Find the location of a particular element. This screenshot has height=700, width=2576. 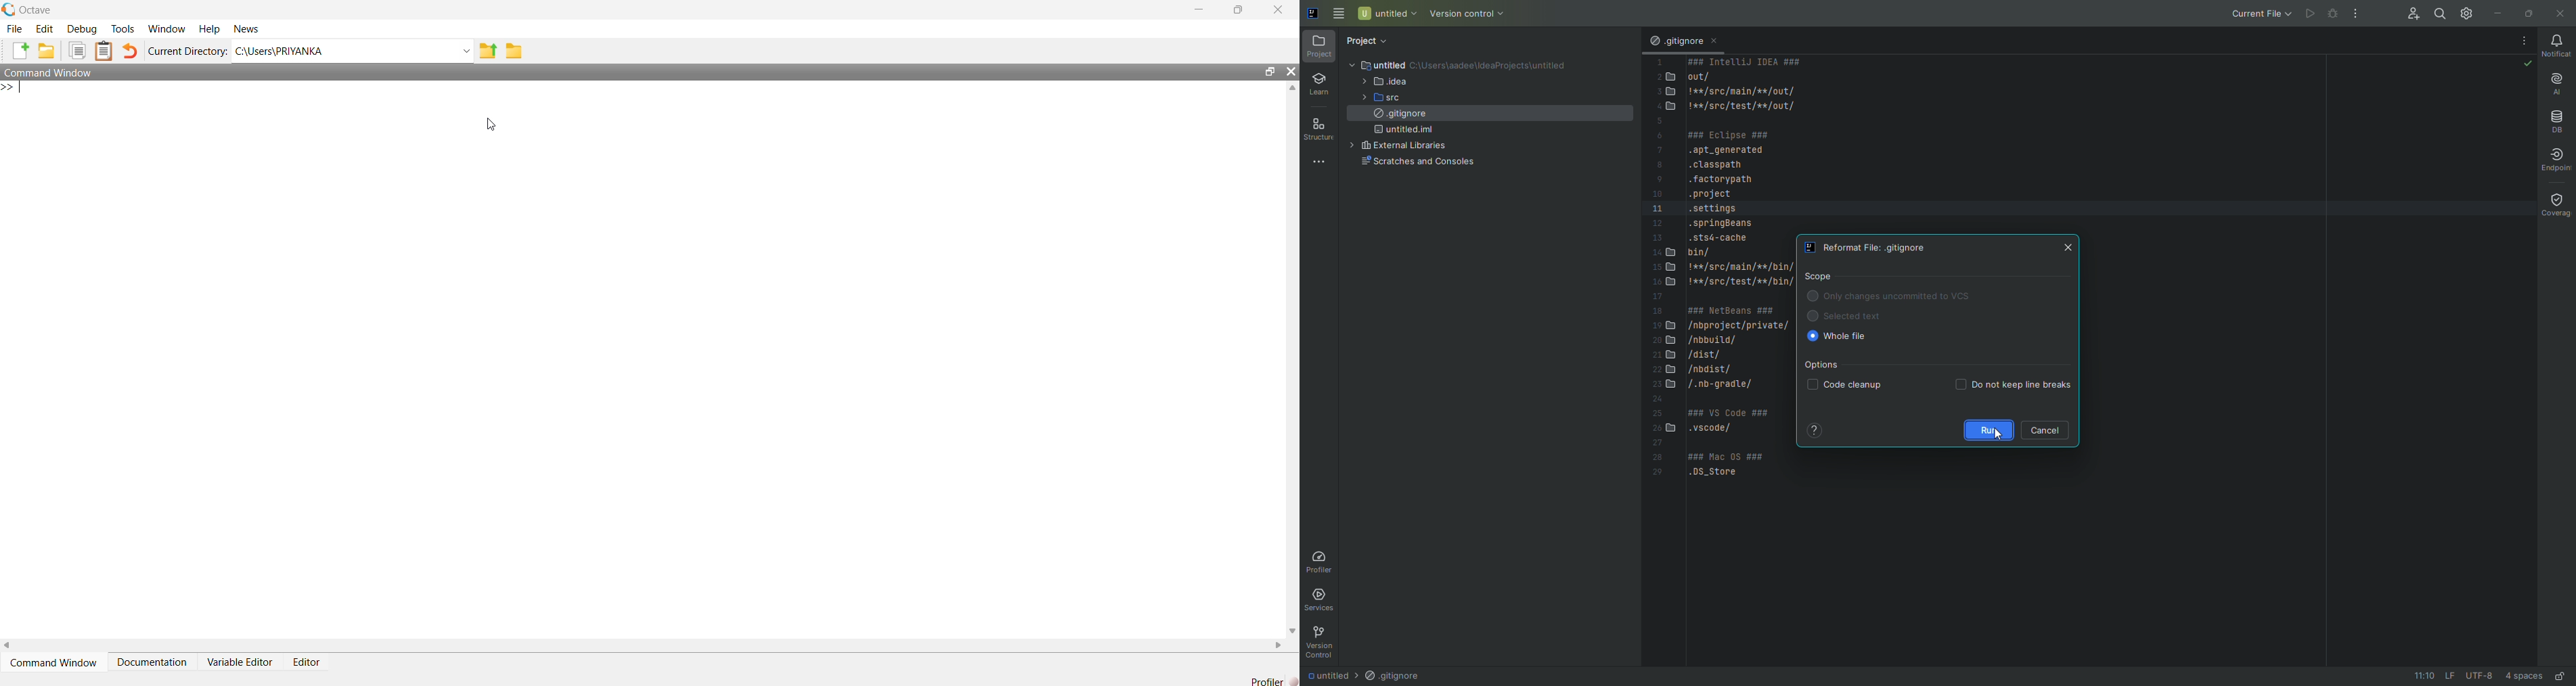

Code With Me is located at coordinates (2405, 13).